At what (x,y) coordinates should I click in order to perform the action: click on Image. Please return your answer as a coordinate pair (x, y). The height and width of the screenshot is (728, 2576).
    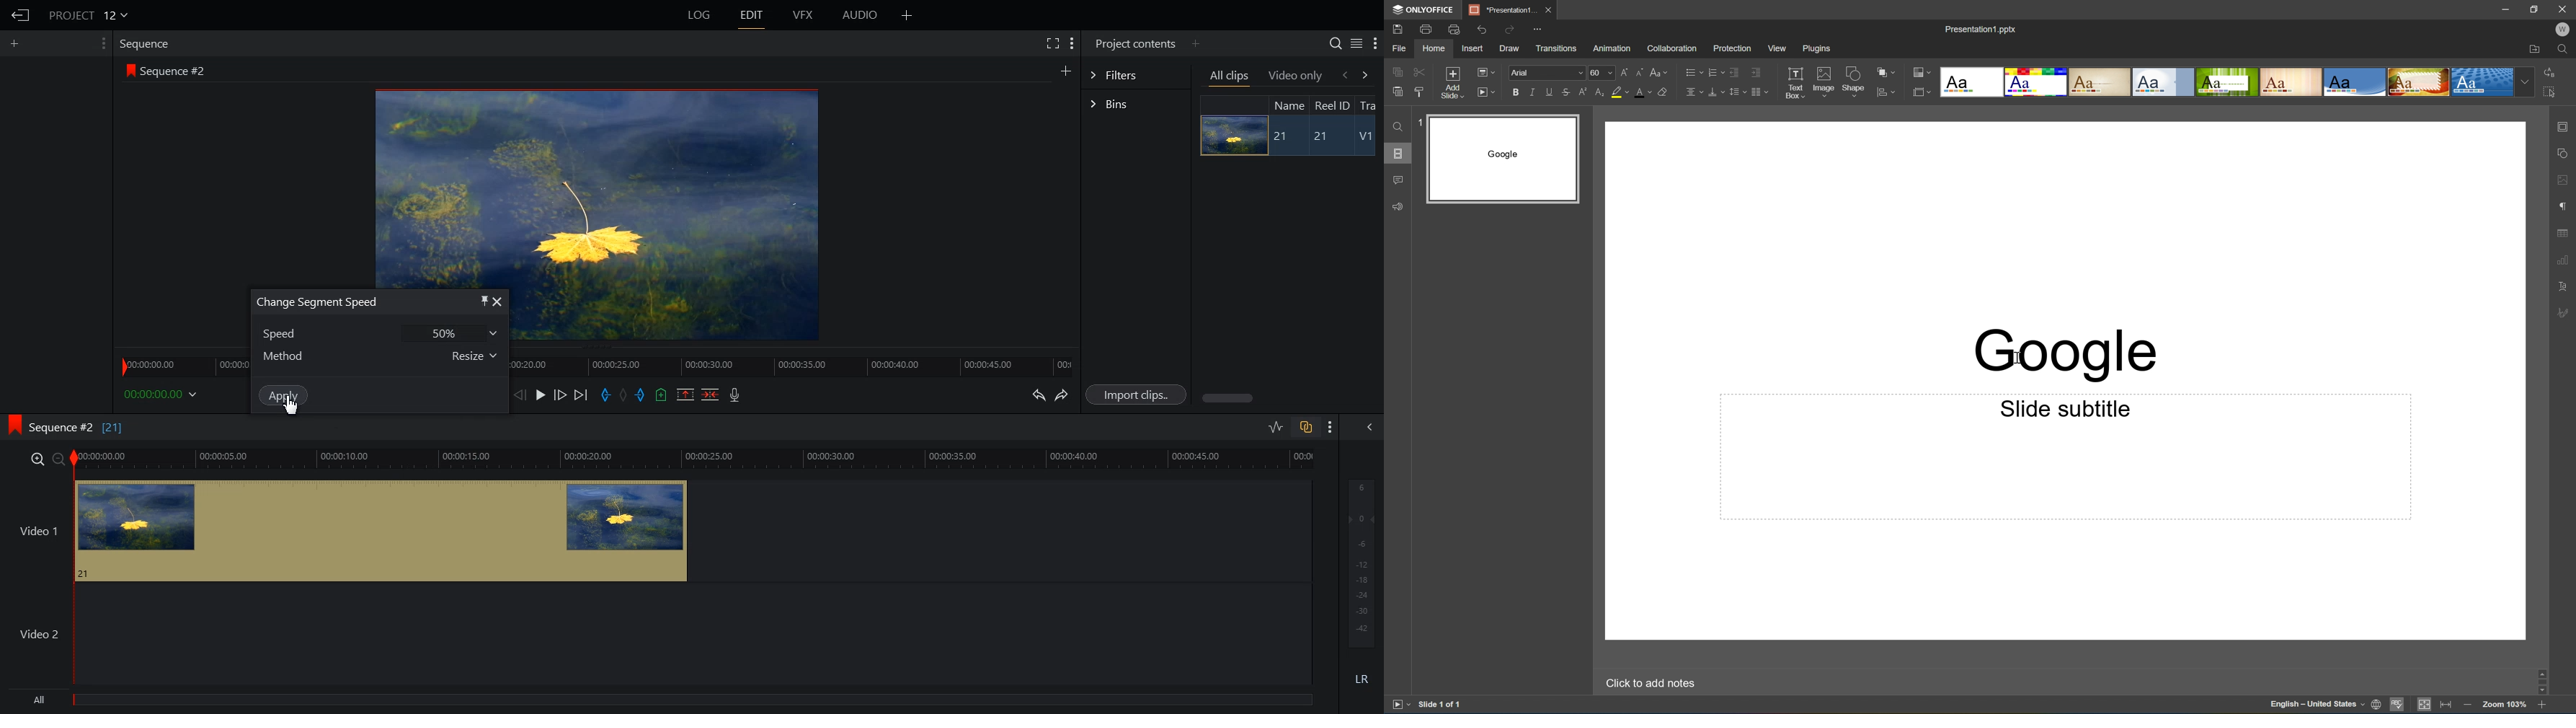
    Looking at the image, I should click on (1230, 135).